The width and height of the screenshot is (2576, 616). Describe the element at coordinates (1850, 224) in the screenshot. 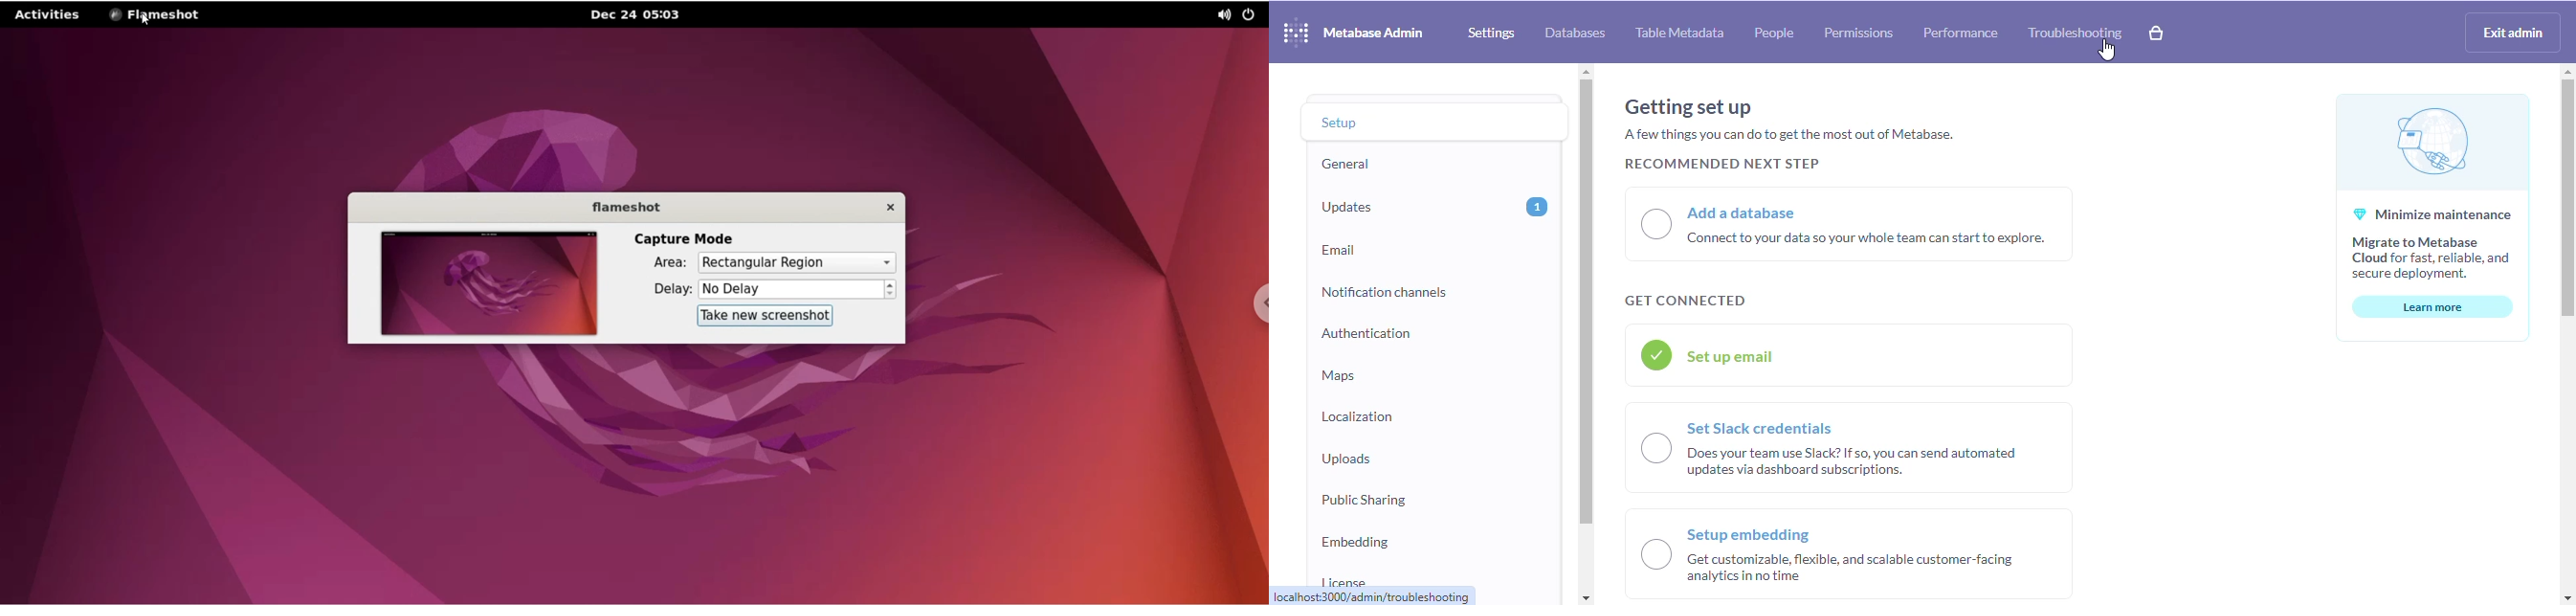

I see `add a database` at that location.